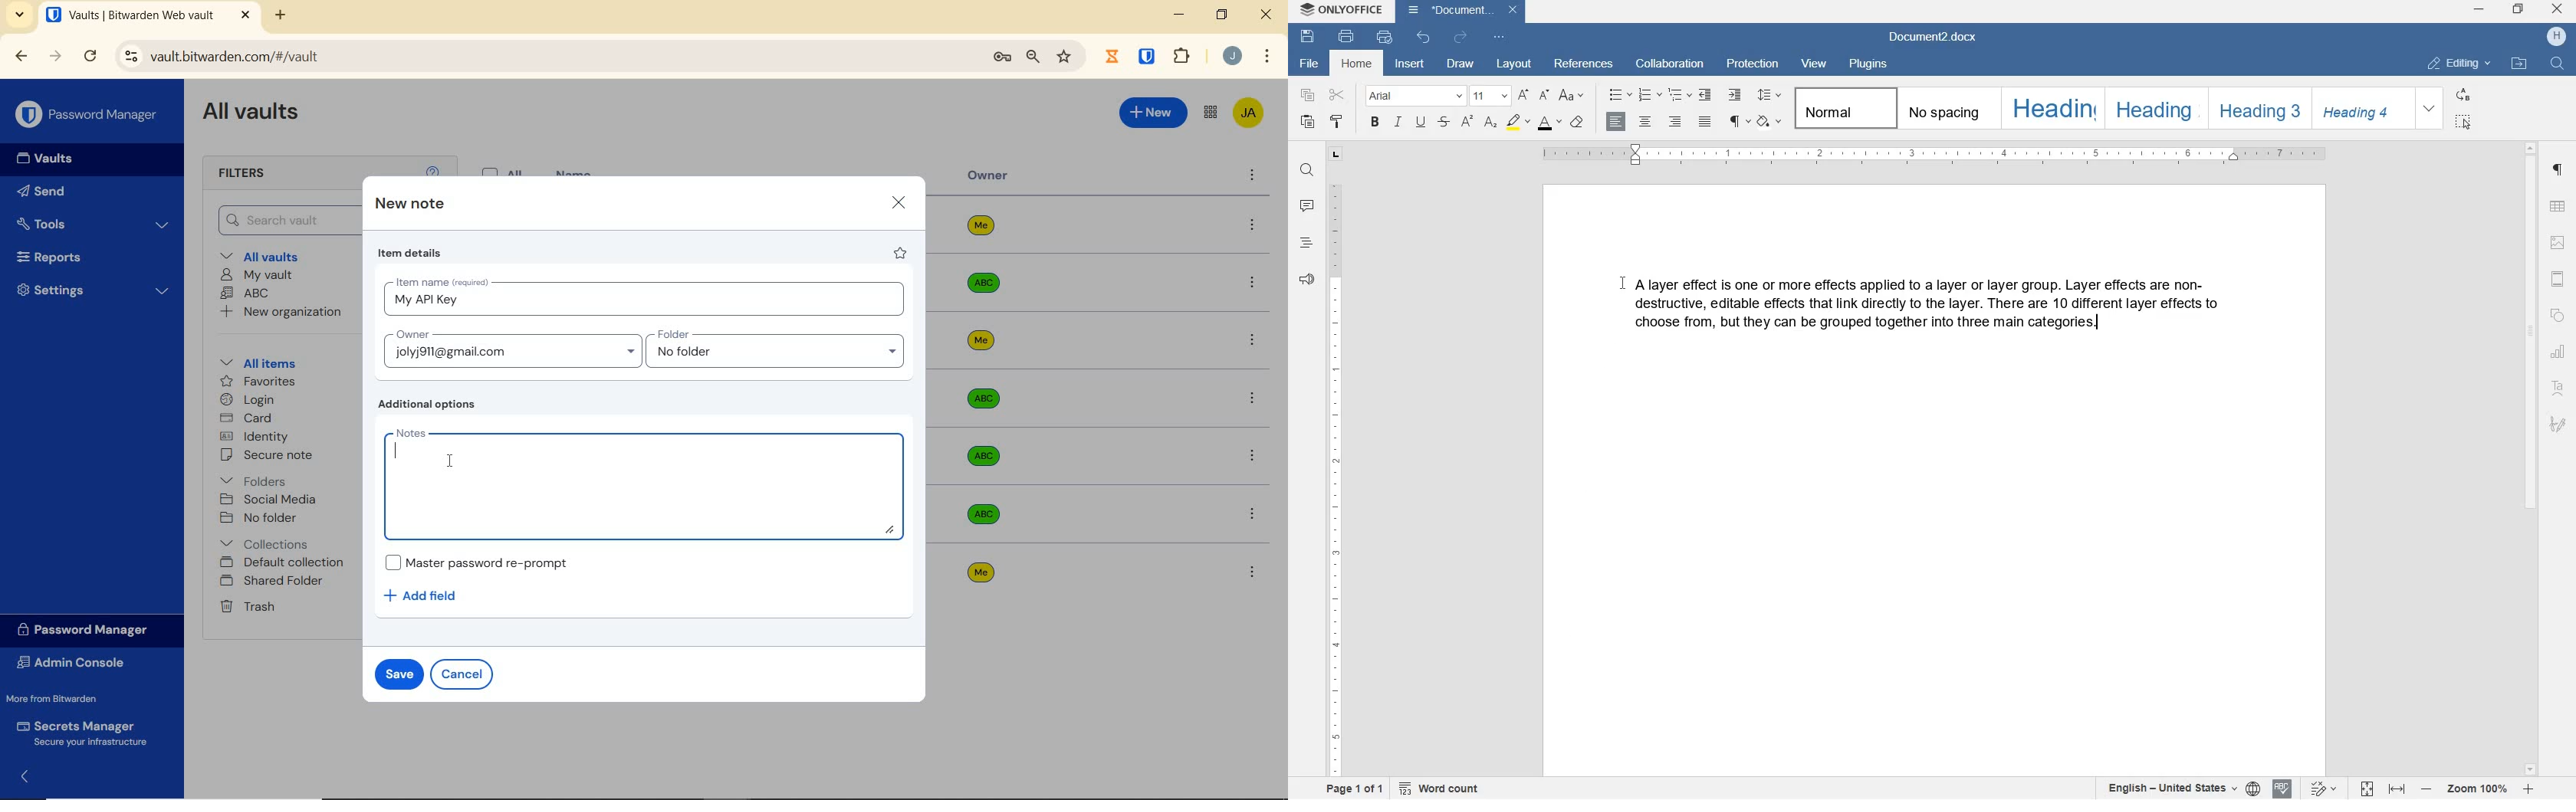 The height and width of the screenshot is (812, 2576). Describe the element at coordinates (21, 55) in the screenshot. I see `BACK` at that location.